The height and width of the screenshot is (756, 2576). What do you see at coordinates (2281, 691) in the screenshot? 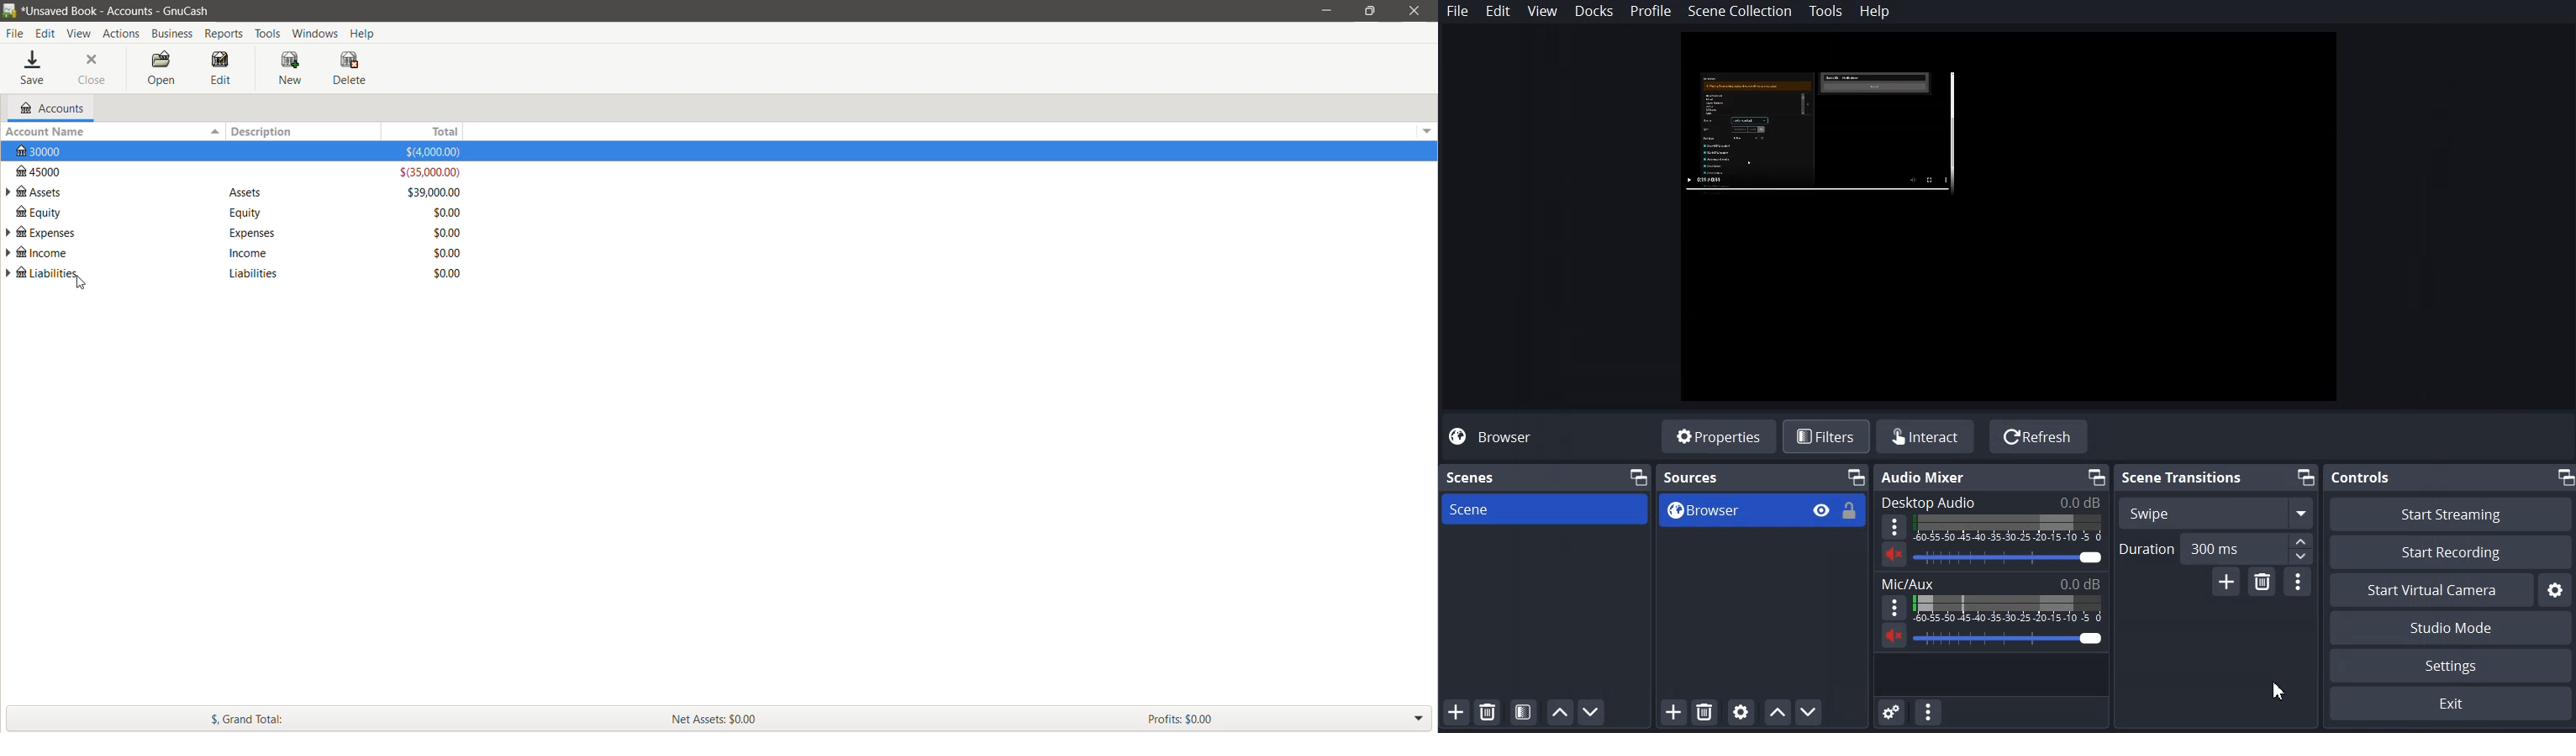
I see `Cursor` at bounding box center [2281, 691].